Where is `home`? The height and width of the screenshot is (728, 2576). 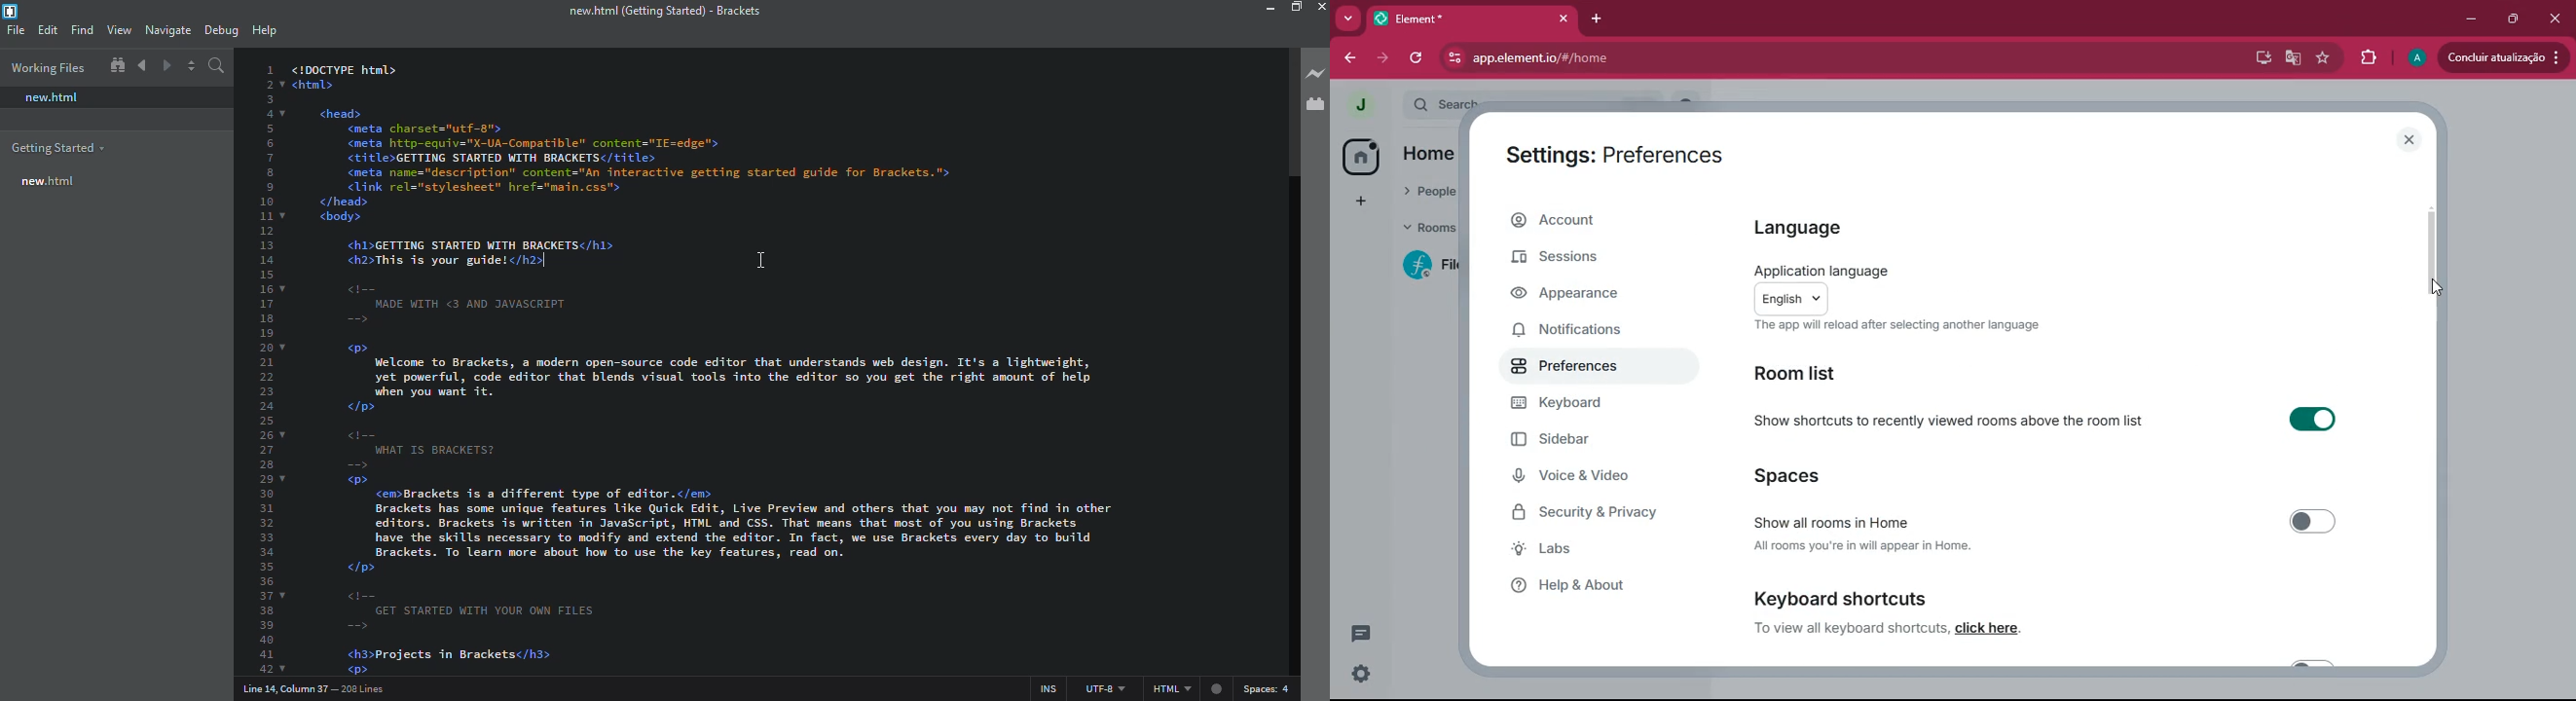 home is located at coordinates (1359, 156).